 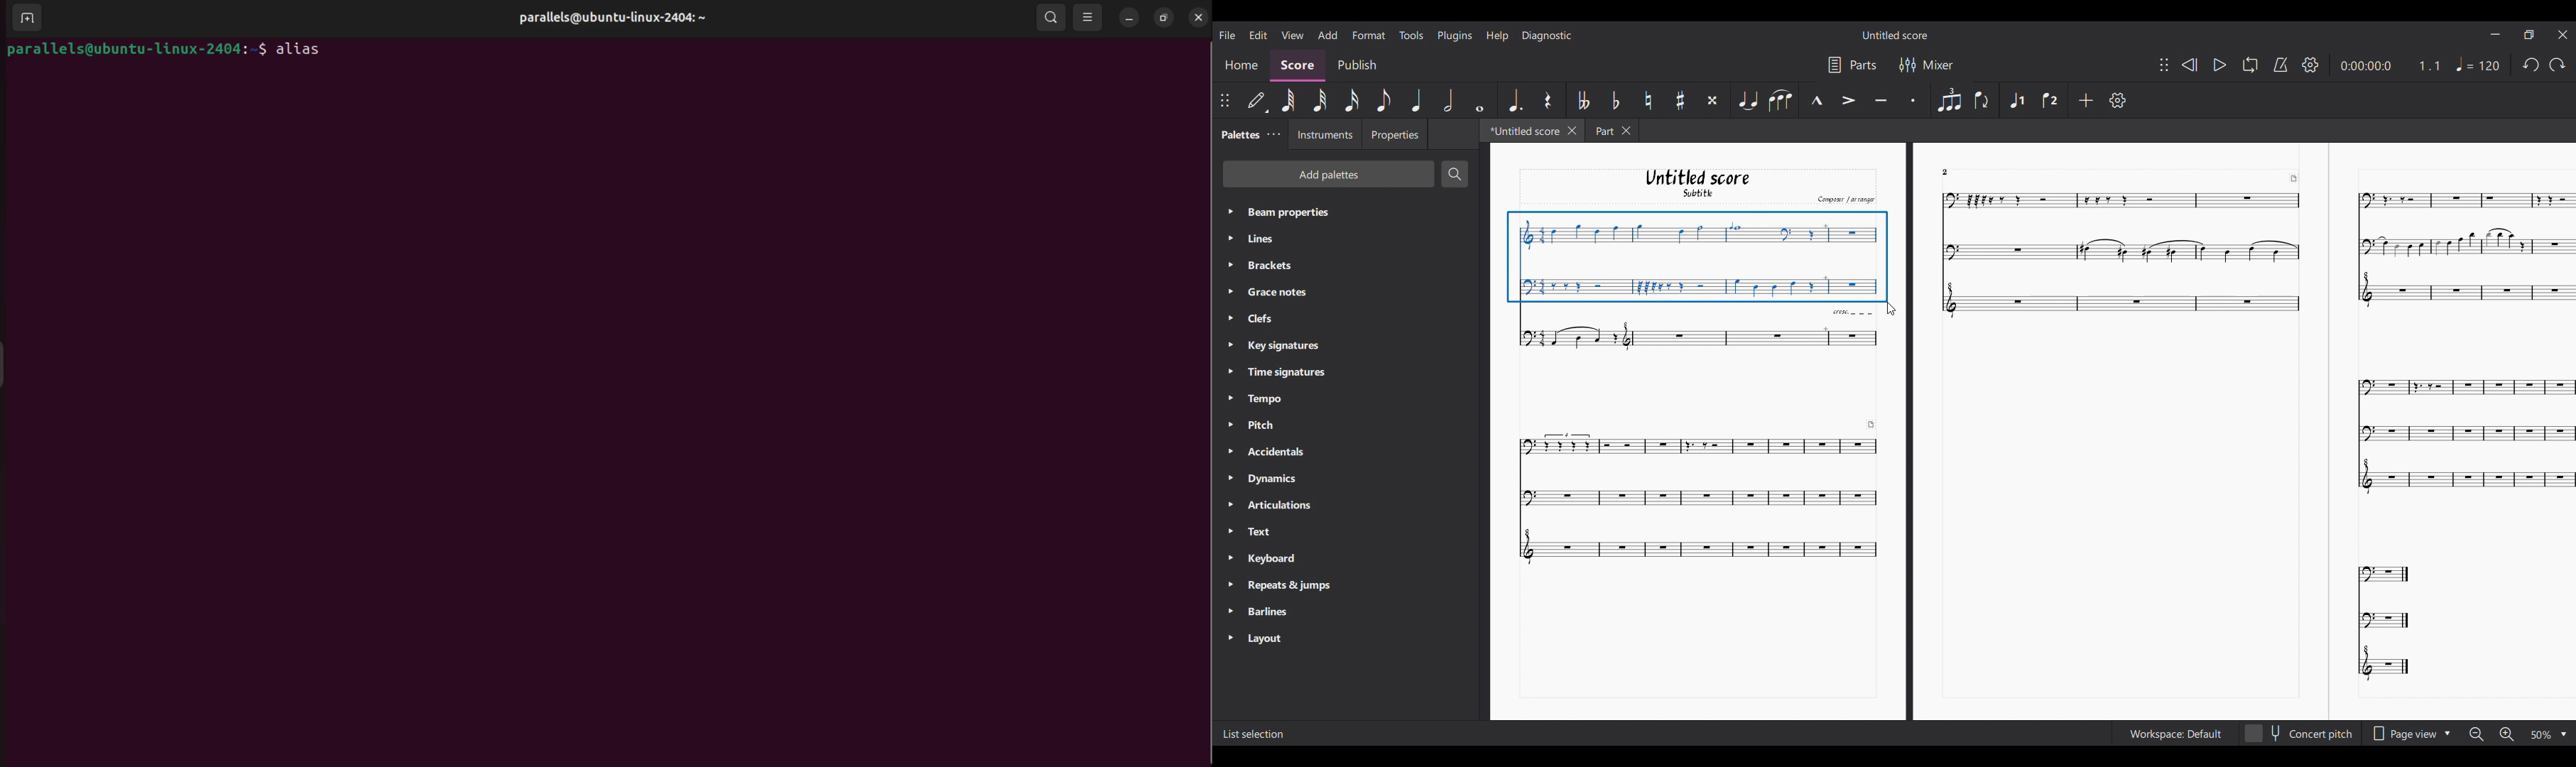 I want to click on , so click(x=1228, y=479).